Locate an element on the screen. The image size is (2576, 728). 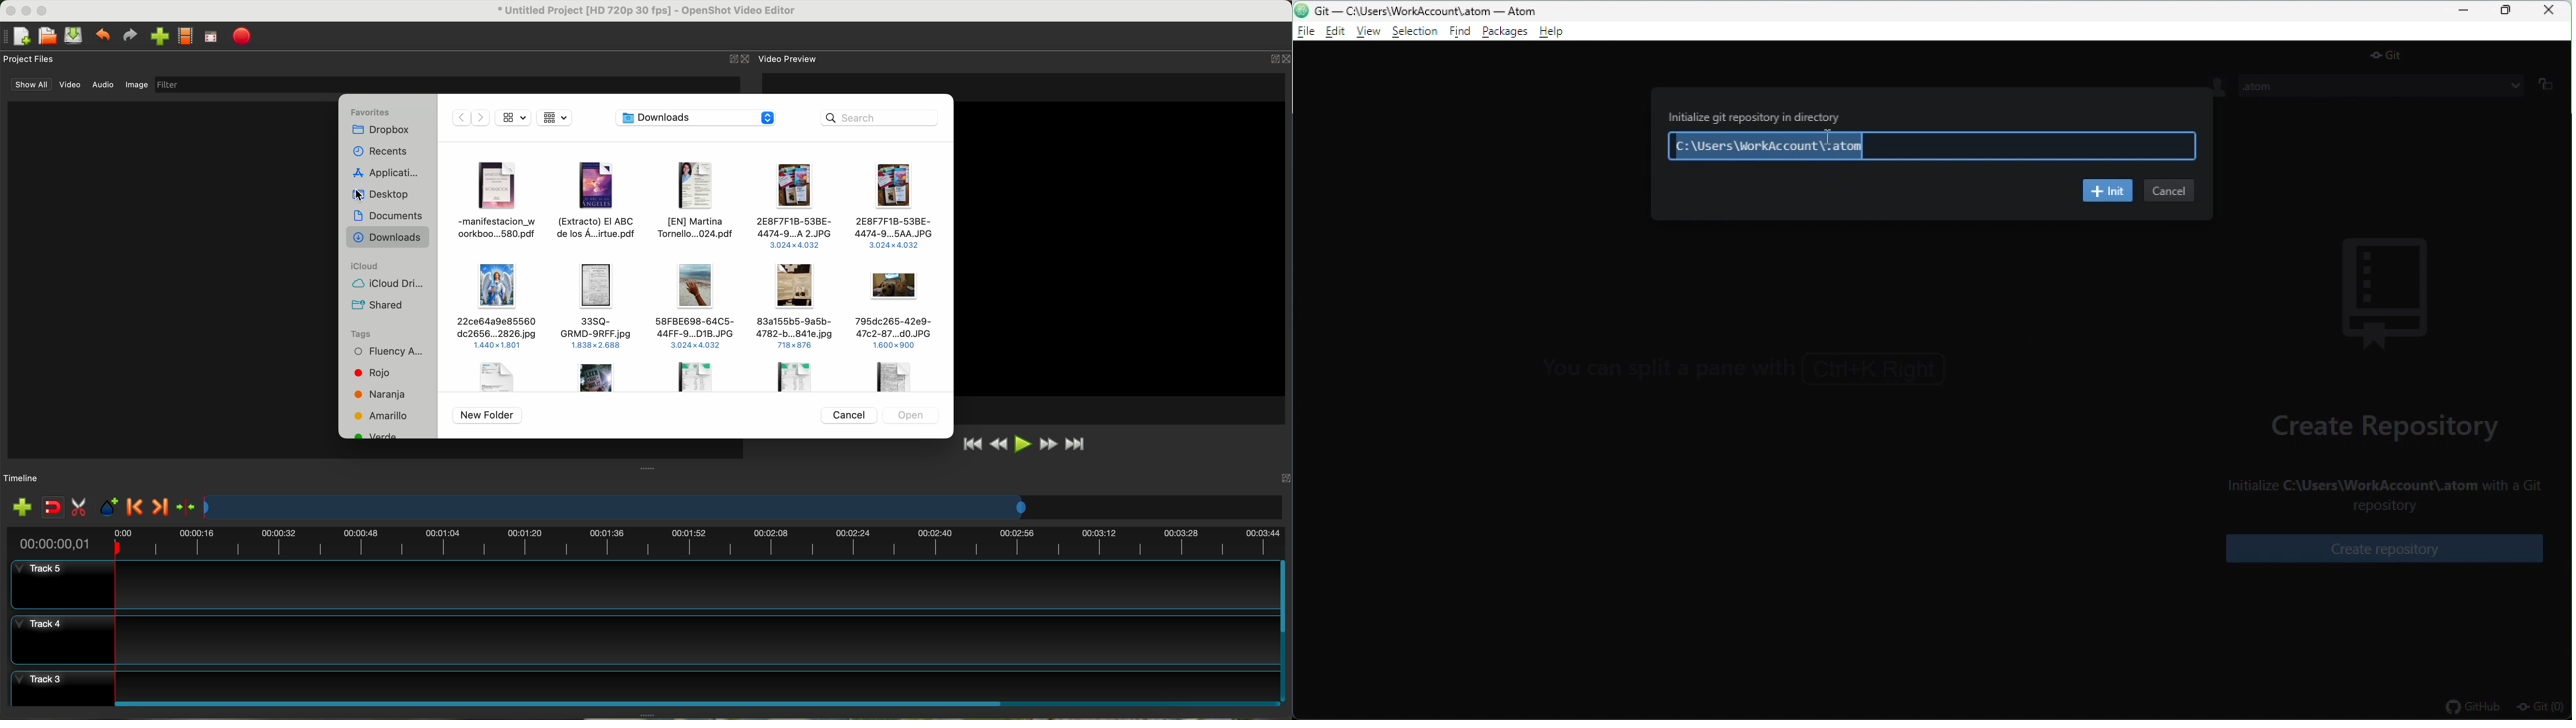
minimize program is located at coordinates (27, 11).